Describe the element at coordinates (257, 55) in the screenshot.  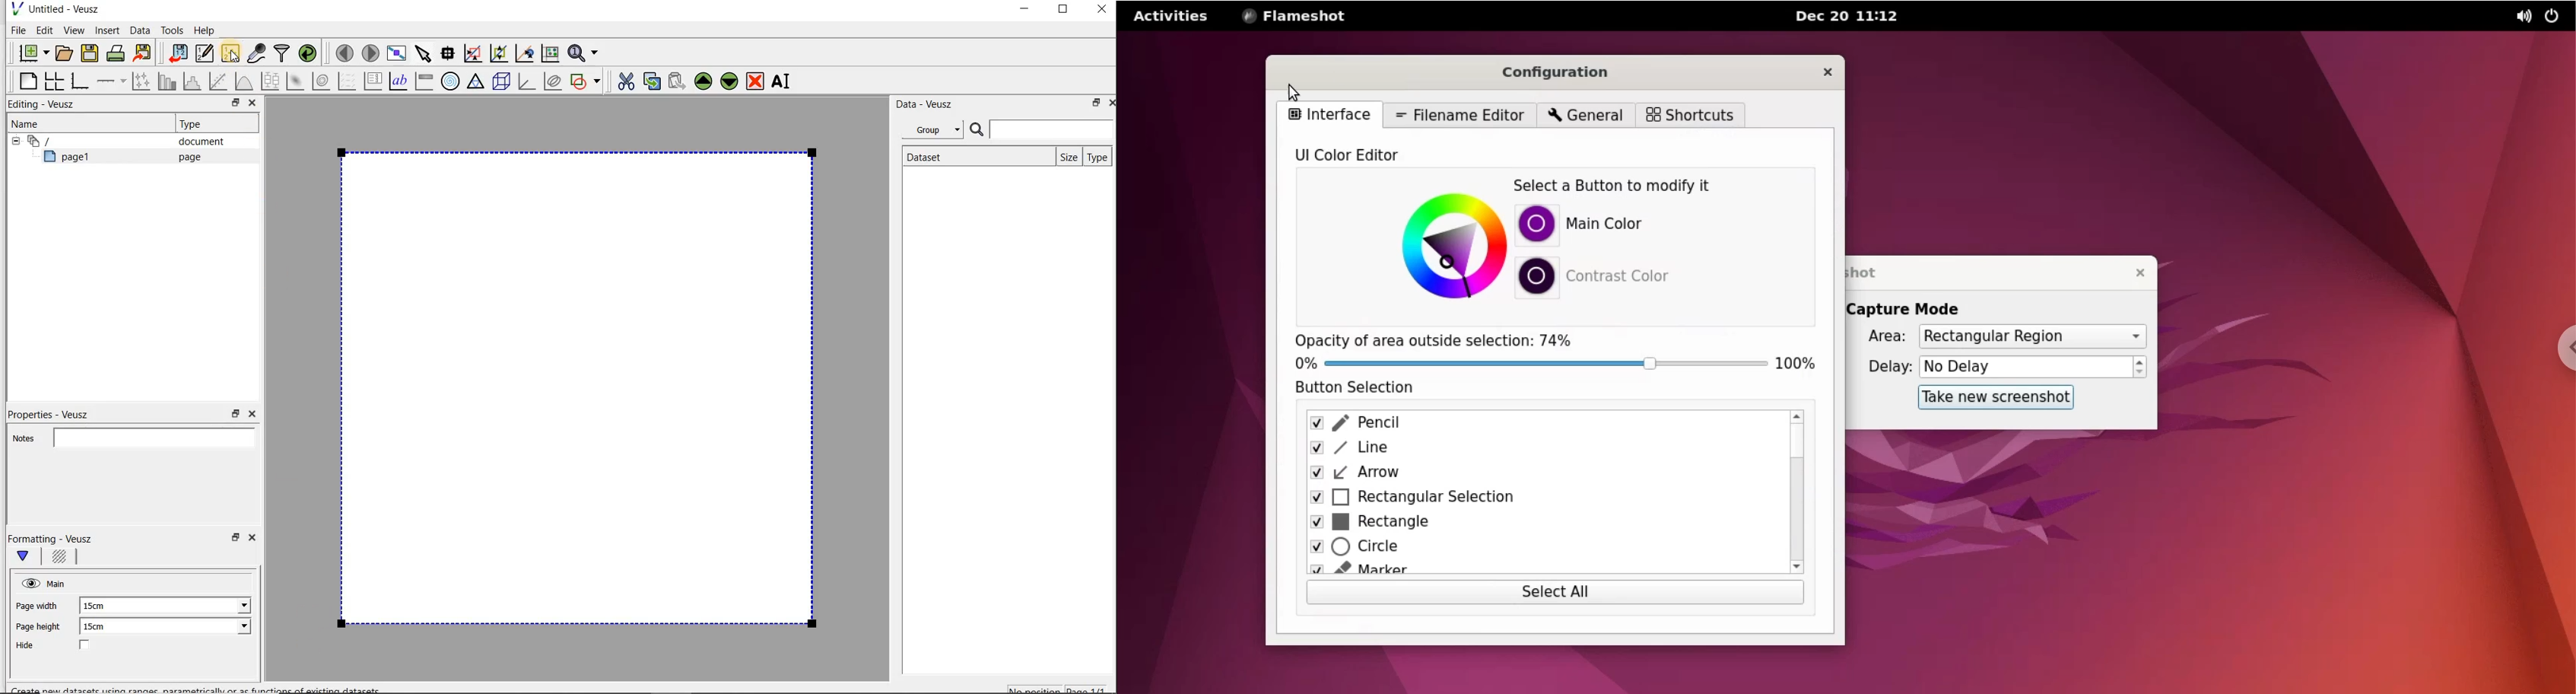
I see `capture remote data` at that location.